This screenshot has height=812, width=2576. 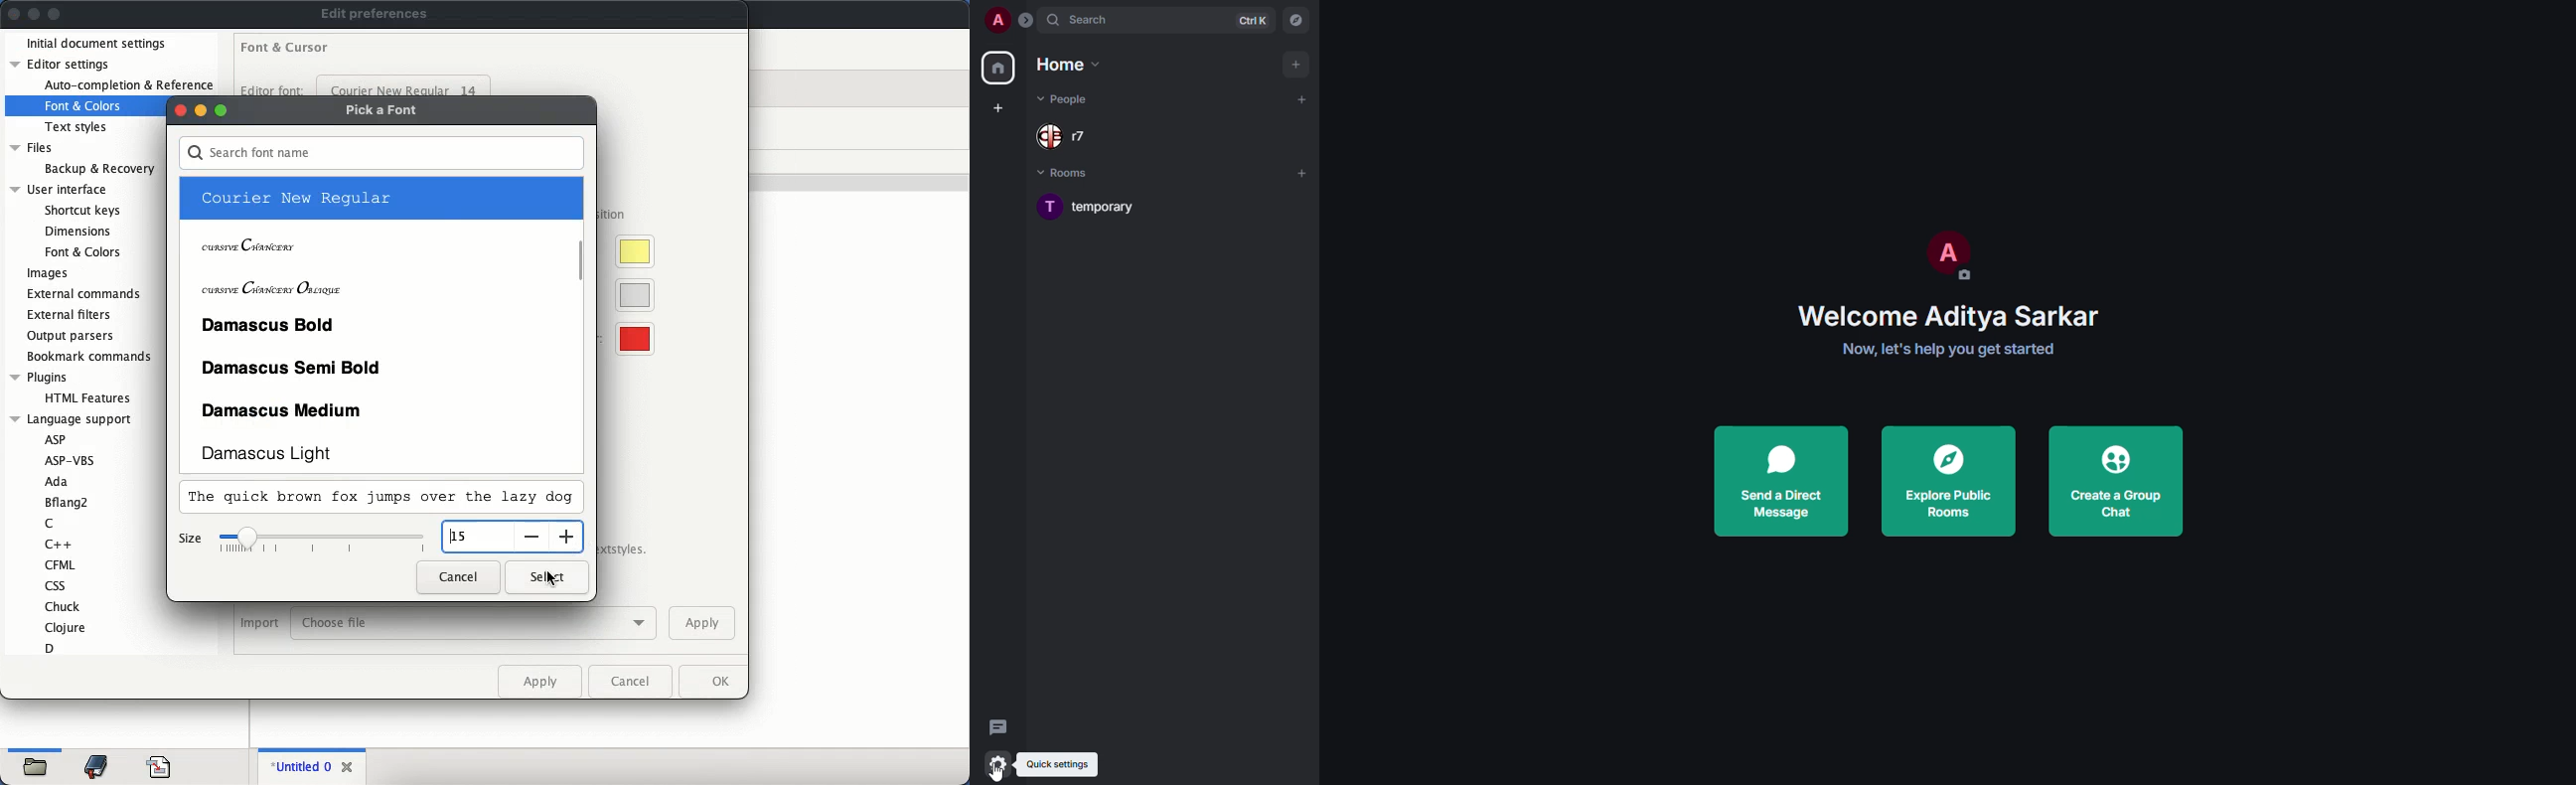 I want to click on font and cursor, so click(x=285, y=45).